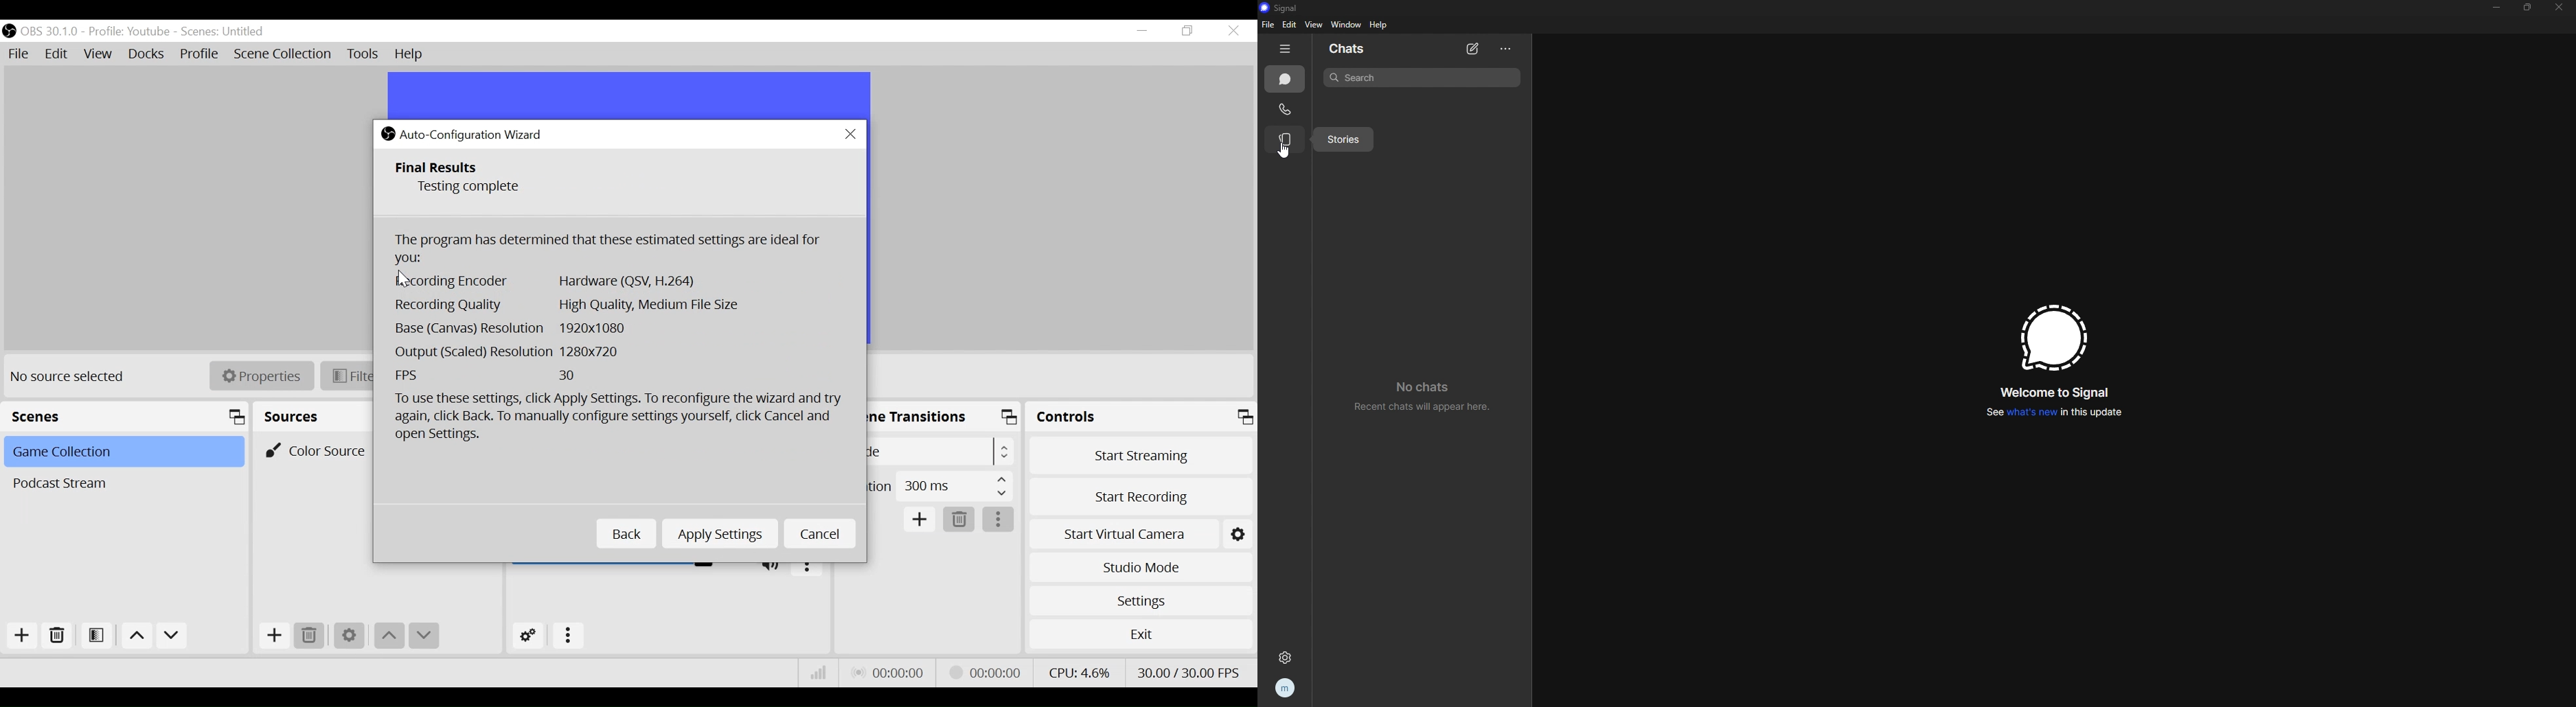  What do you see at coordinates (1079, 672) in the screenshot?
I see `CPU Usage` at bounding box center [1079, 672].